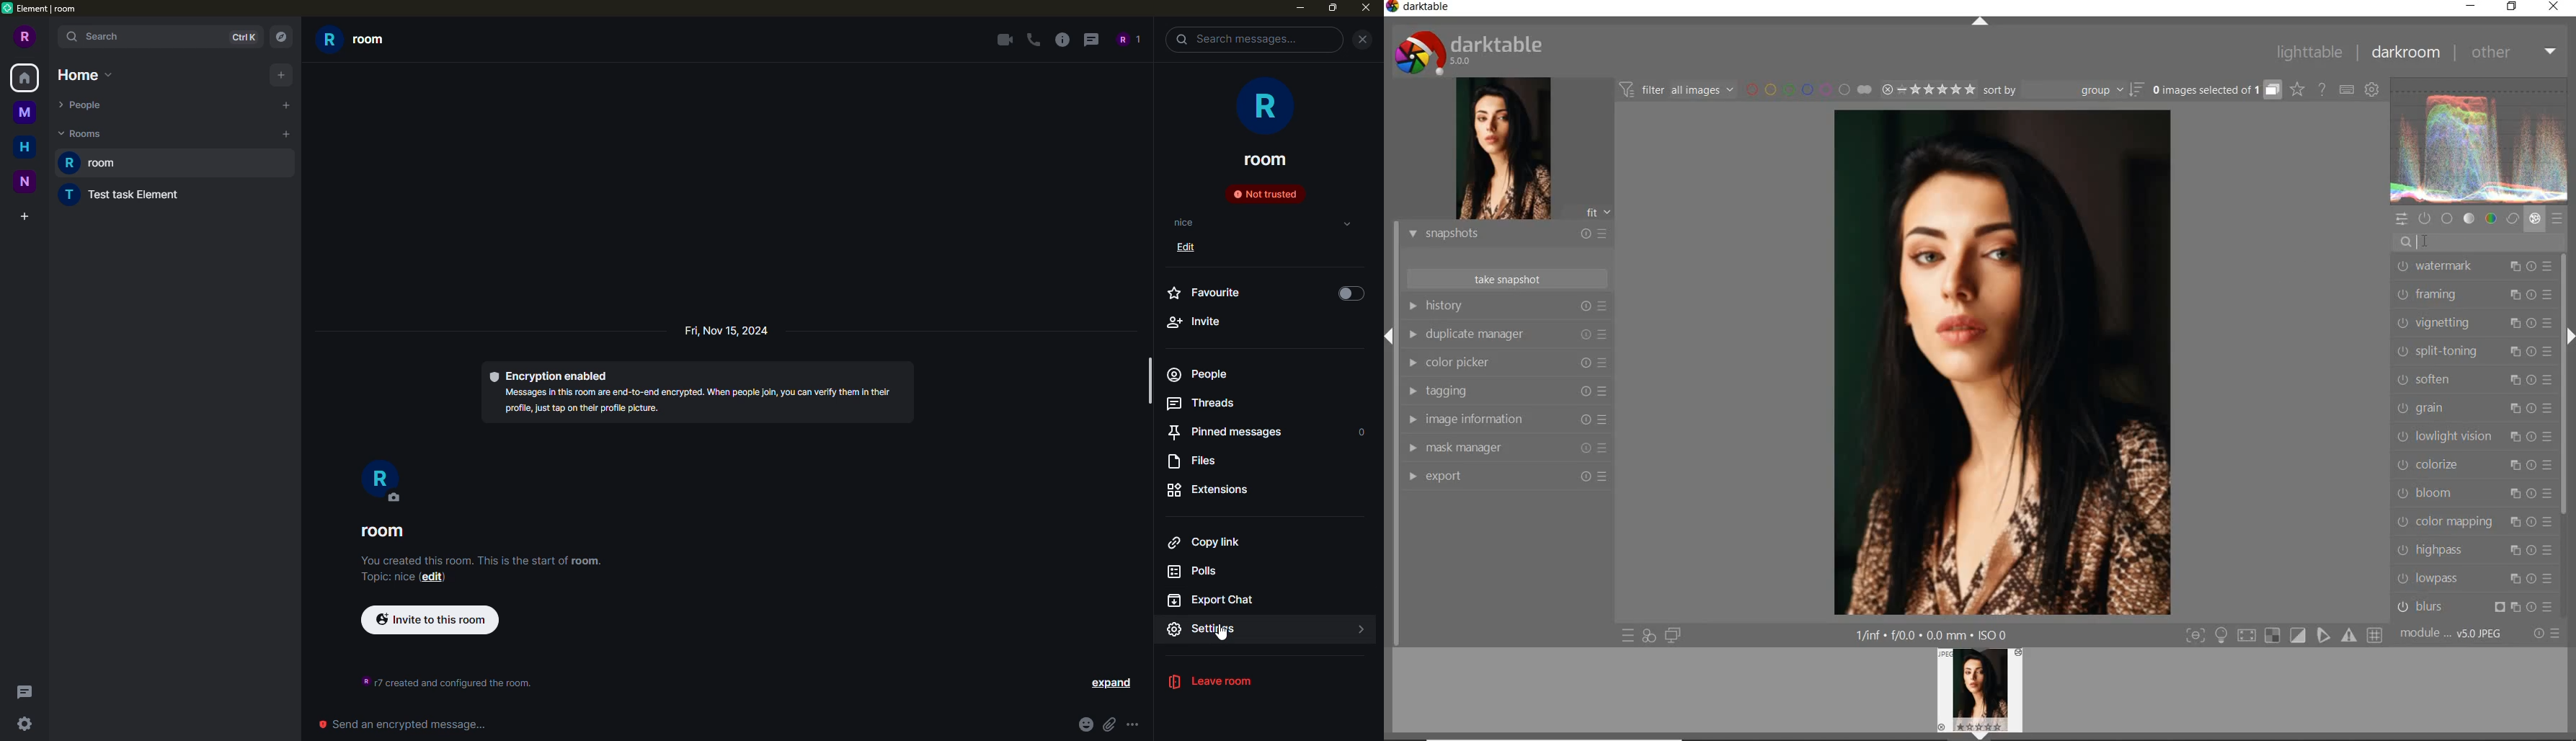 The height and width of the screenshot is (756, 2576). Describe the element at coordinates (2511, 53) in the screenshot. I see `other` at that location.